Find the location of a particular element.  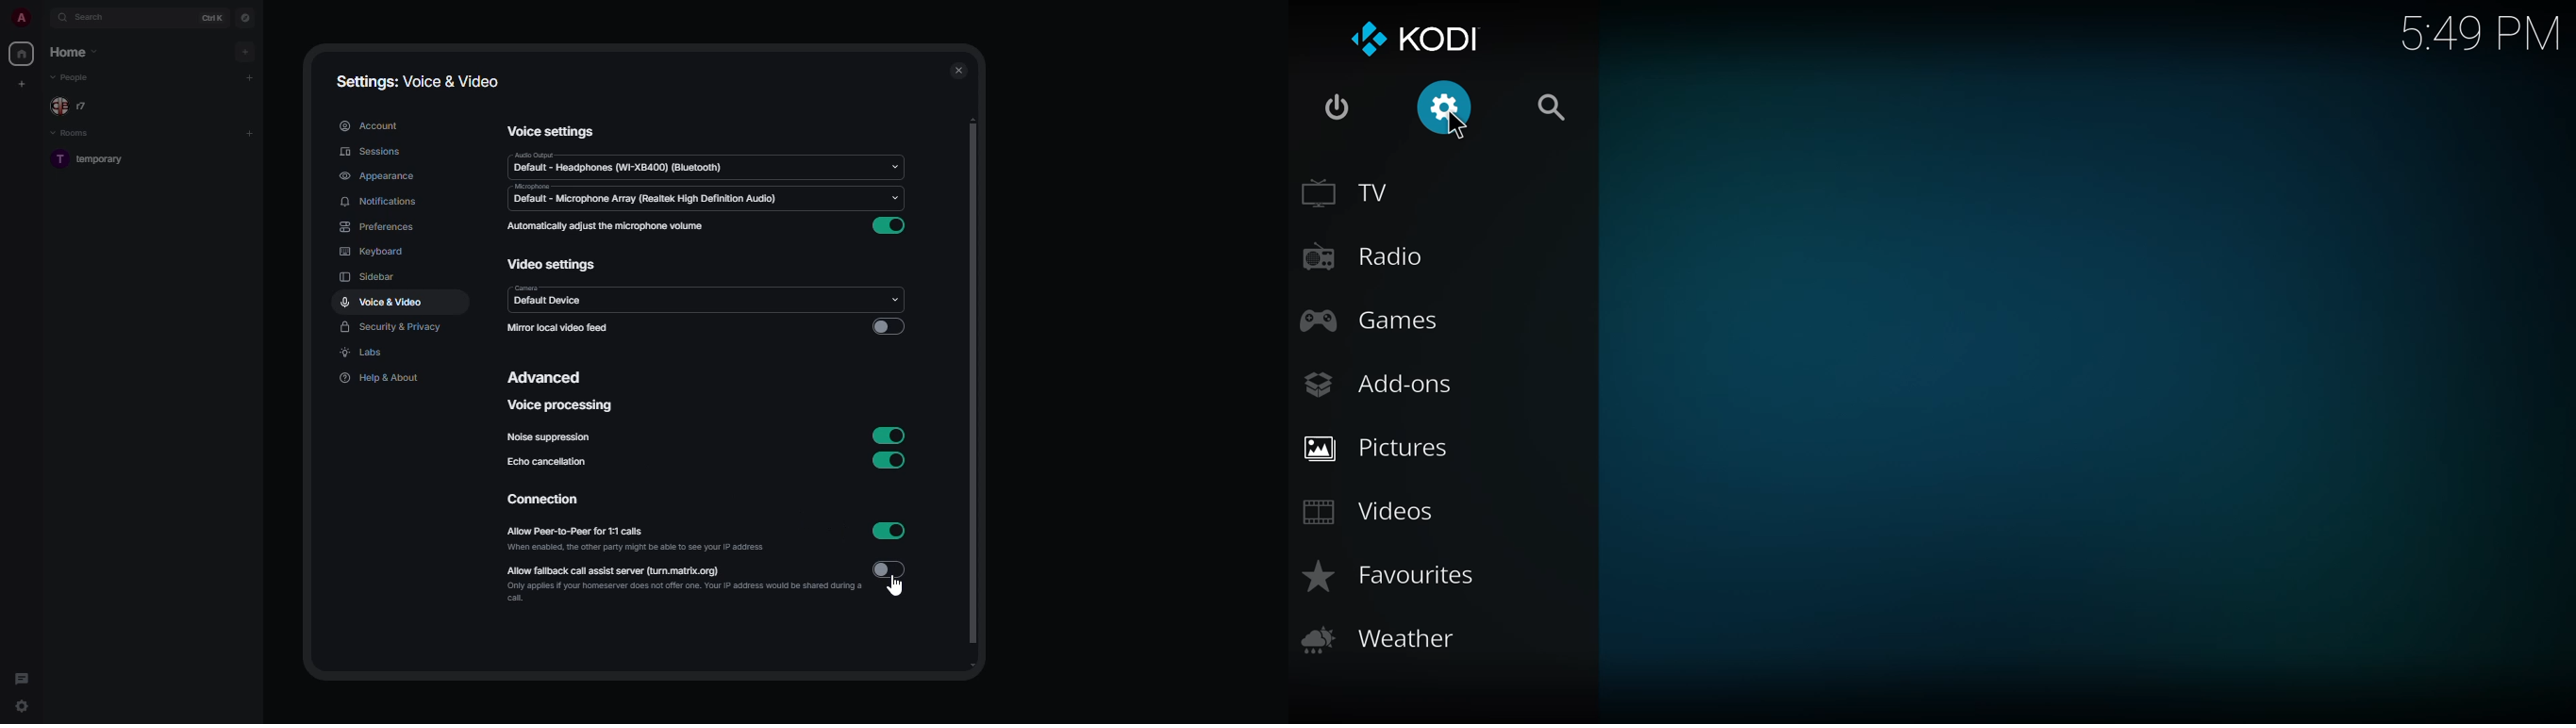

labs is located at coordinates (365, 354).